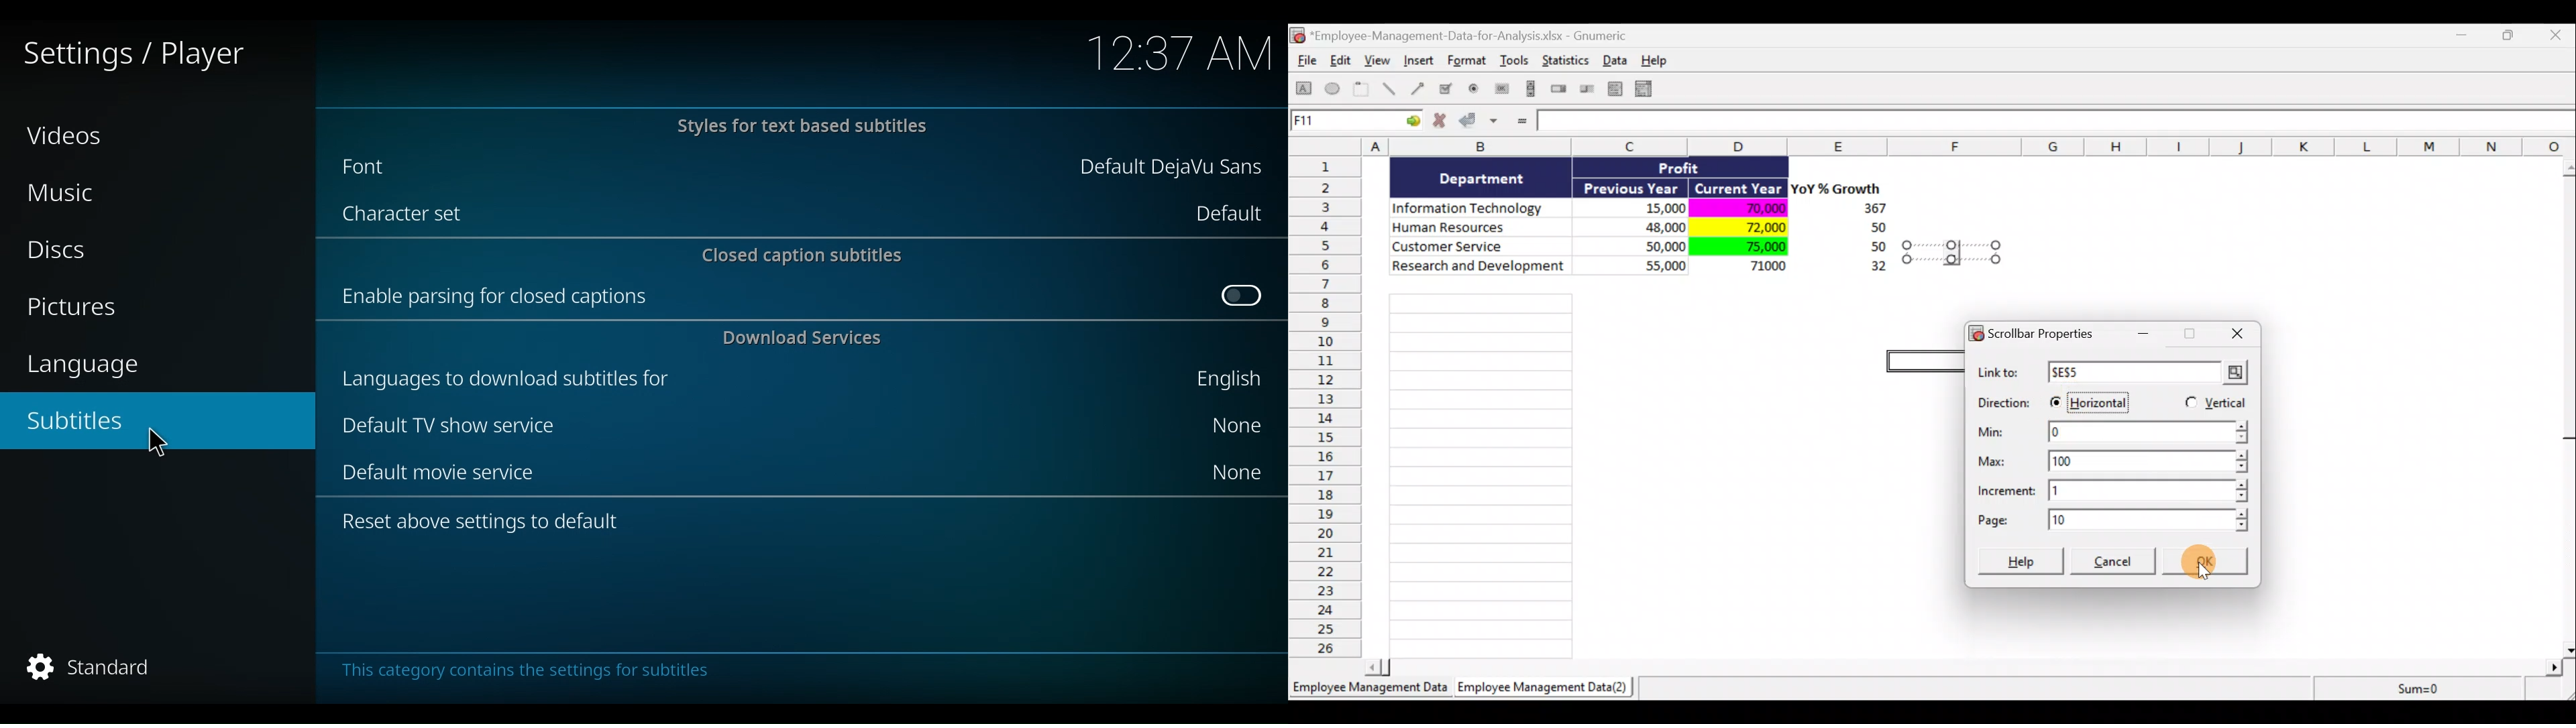  What do you see at coordinates (445, 473) in the screenshot?
I see `Default movie service` at bounding box center [445, 473].